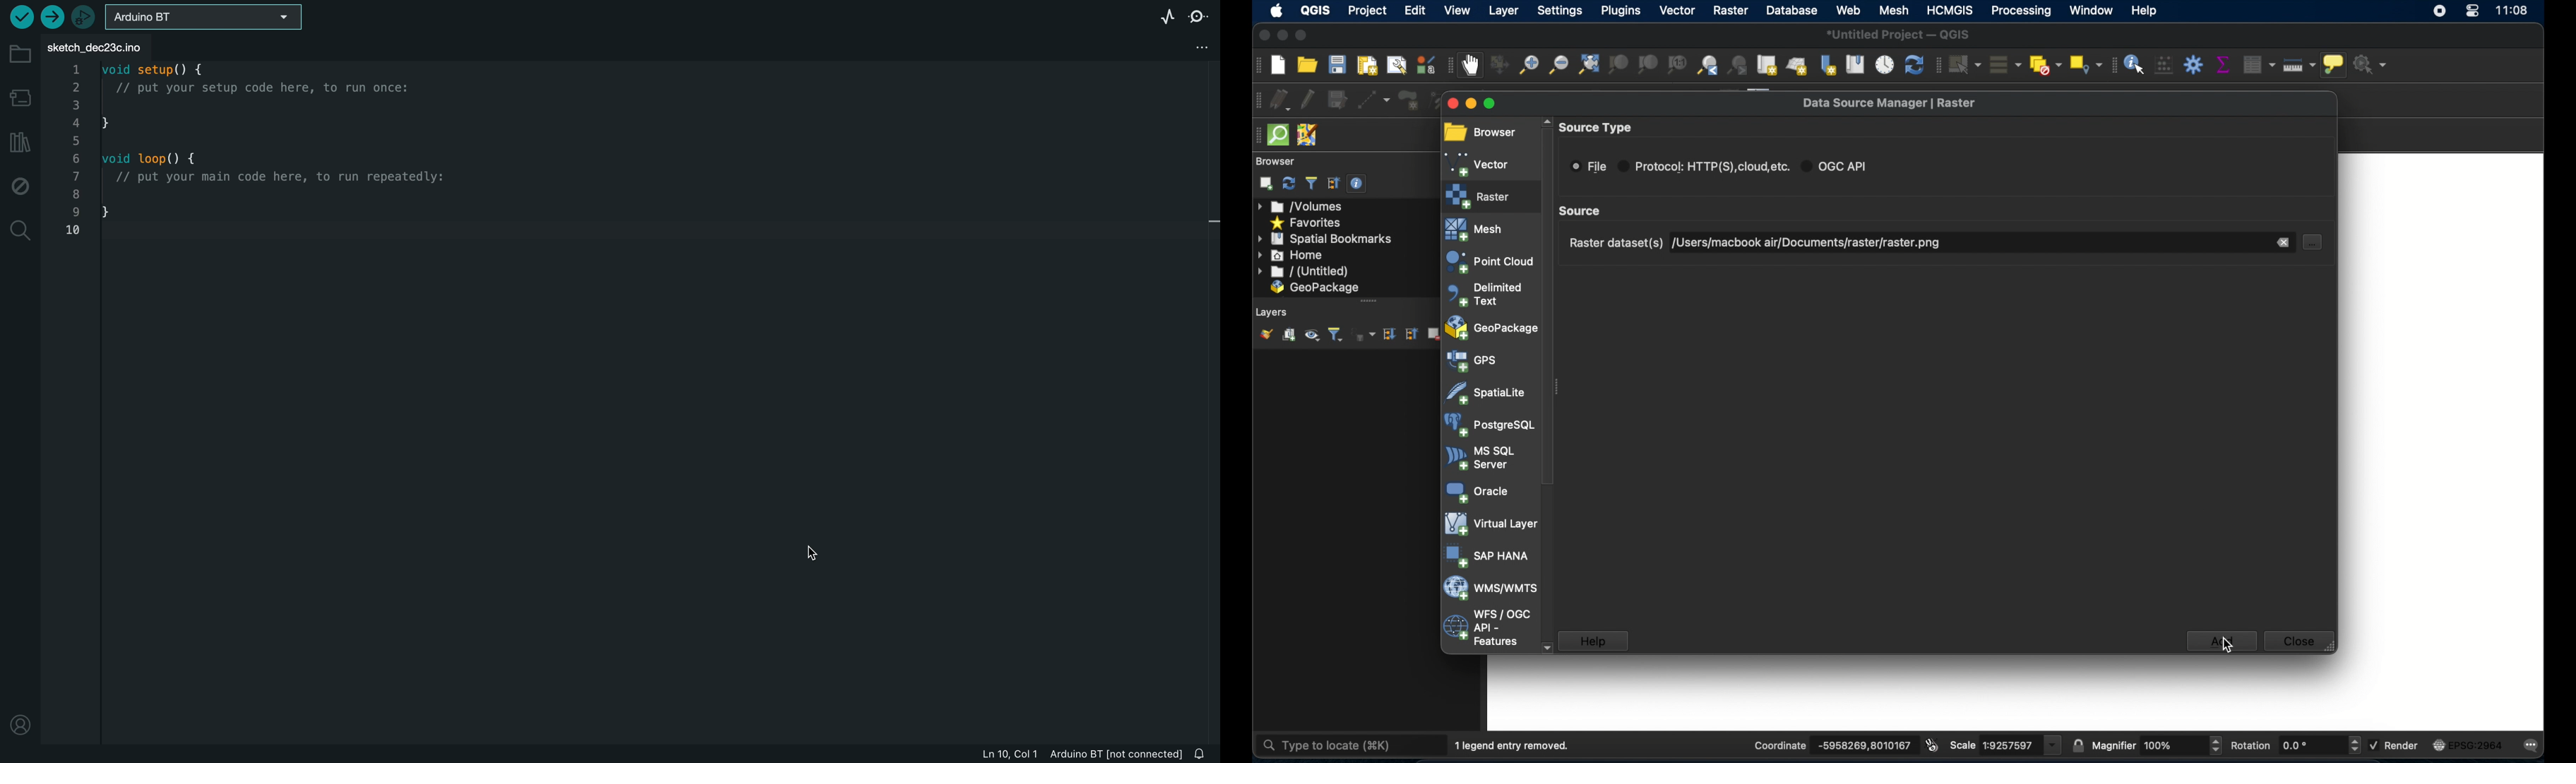  Describe the element at coordinates (115, 45) in the screenshot. I see `file tab` at that location.